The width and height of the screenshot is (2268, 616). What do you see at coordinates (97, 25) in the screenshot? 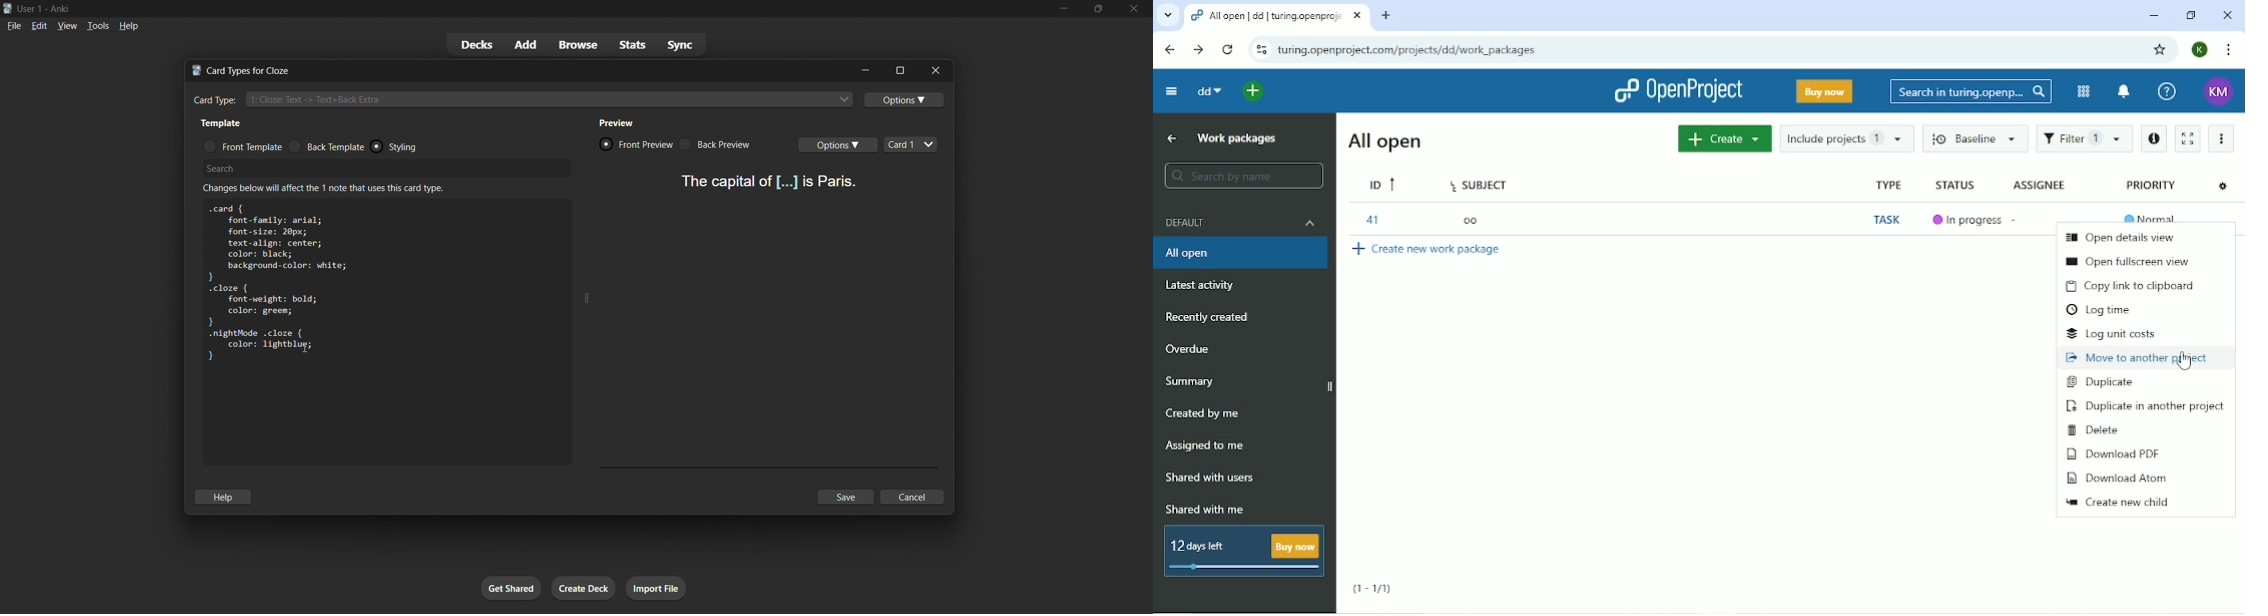
I see `tools` at bounding box center [97, 25].